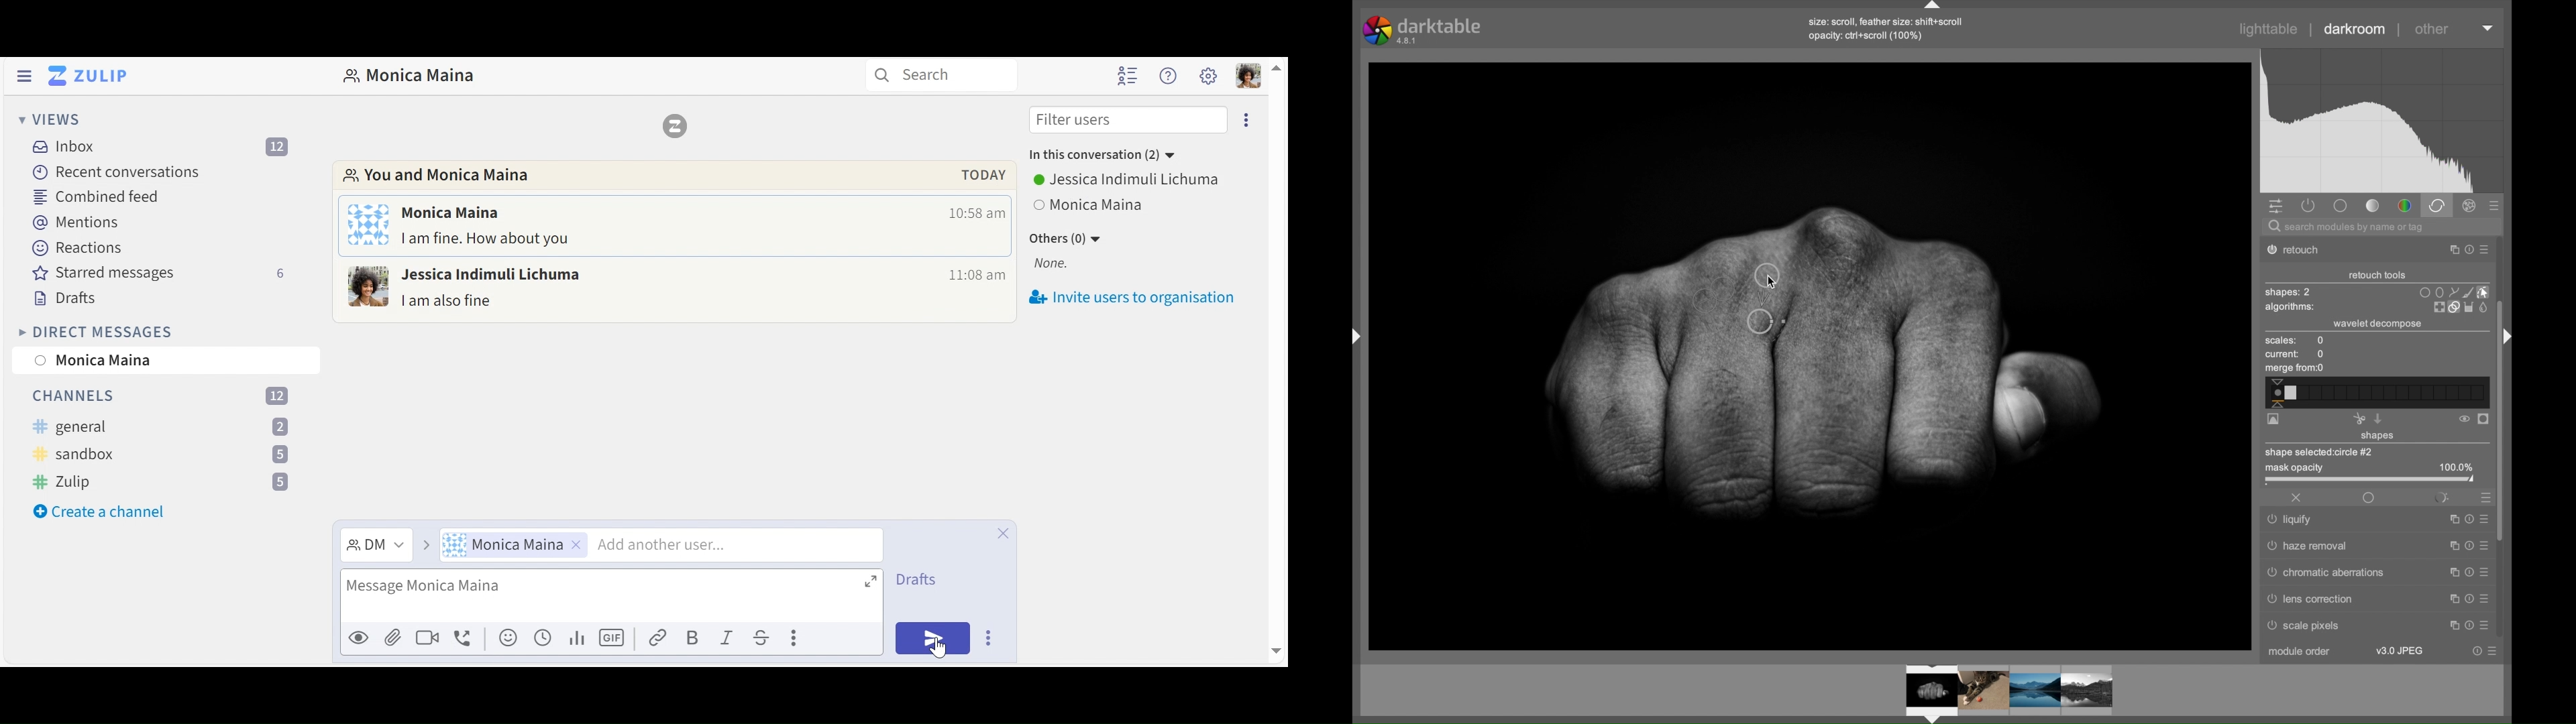 The width and height of the screenshot is (2576, 728). What do you see at coordinates (77, 222) in the screenshot?
I see `Mentions` at bounding box center [77, 222].